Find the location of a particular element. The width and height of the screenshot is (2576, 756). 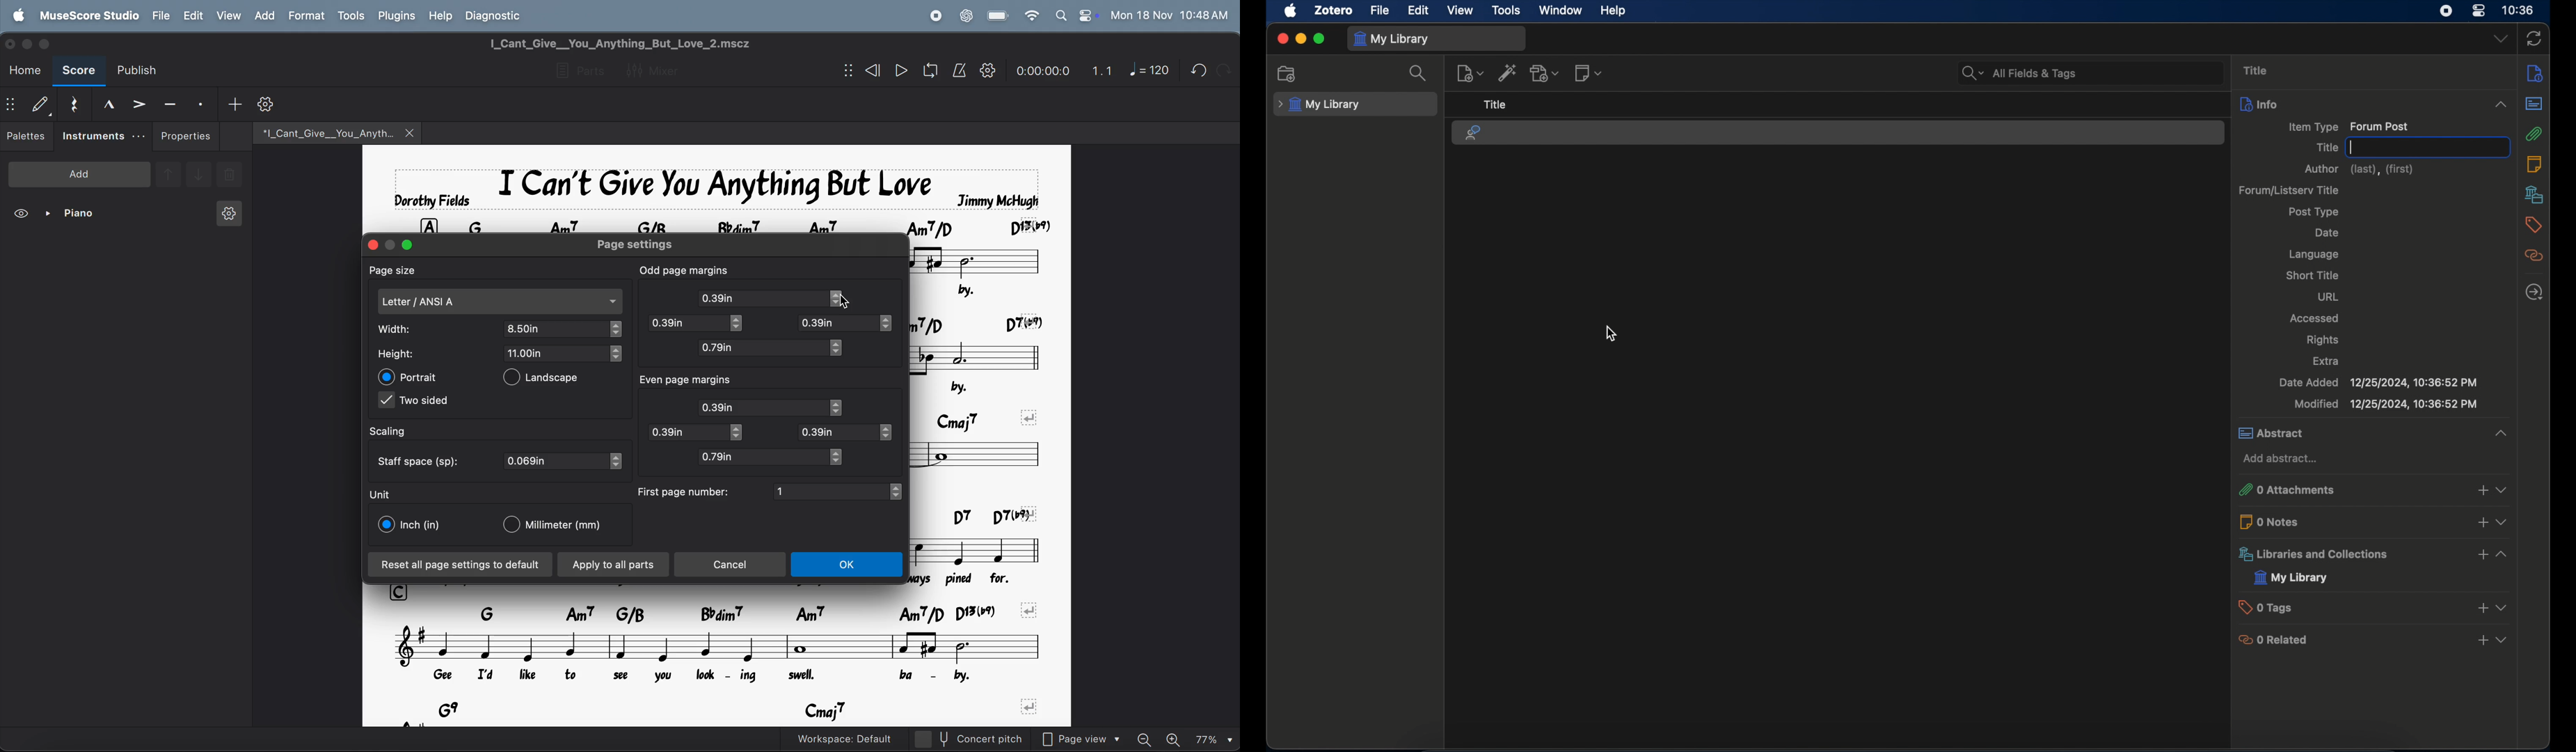

Song title and author is located at coordinates (713, 188).